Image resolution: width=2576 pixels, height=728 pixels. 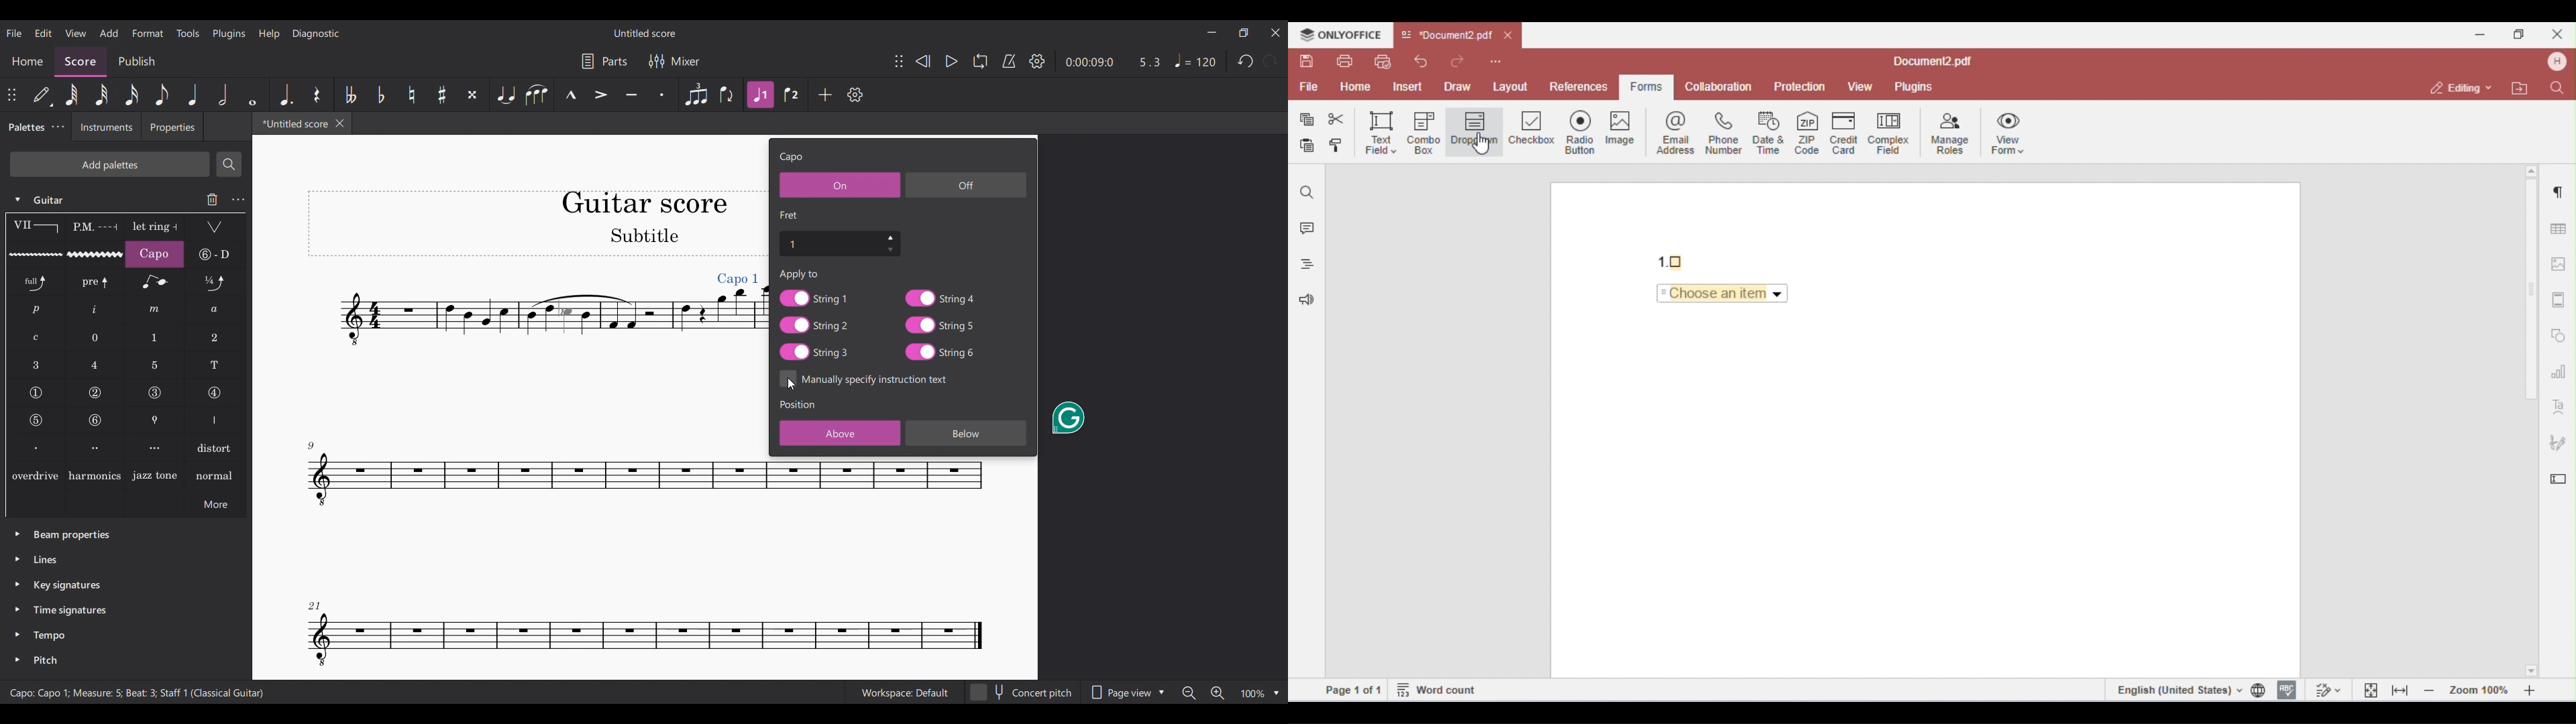 I want to click on Whole note, so click(x=252, y=95).